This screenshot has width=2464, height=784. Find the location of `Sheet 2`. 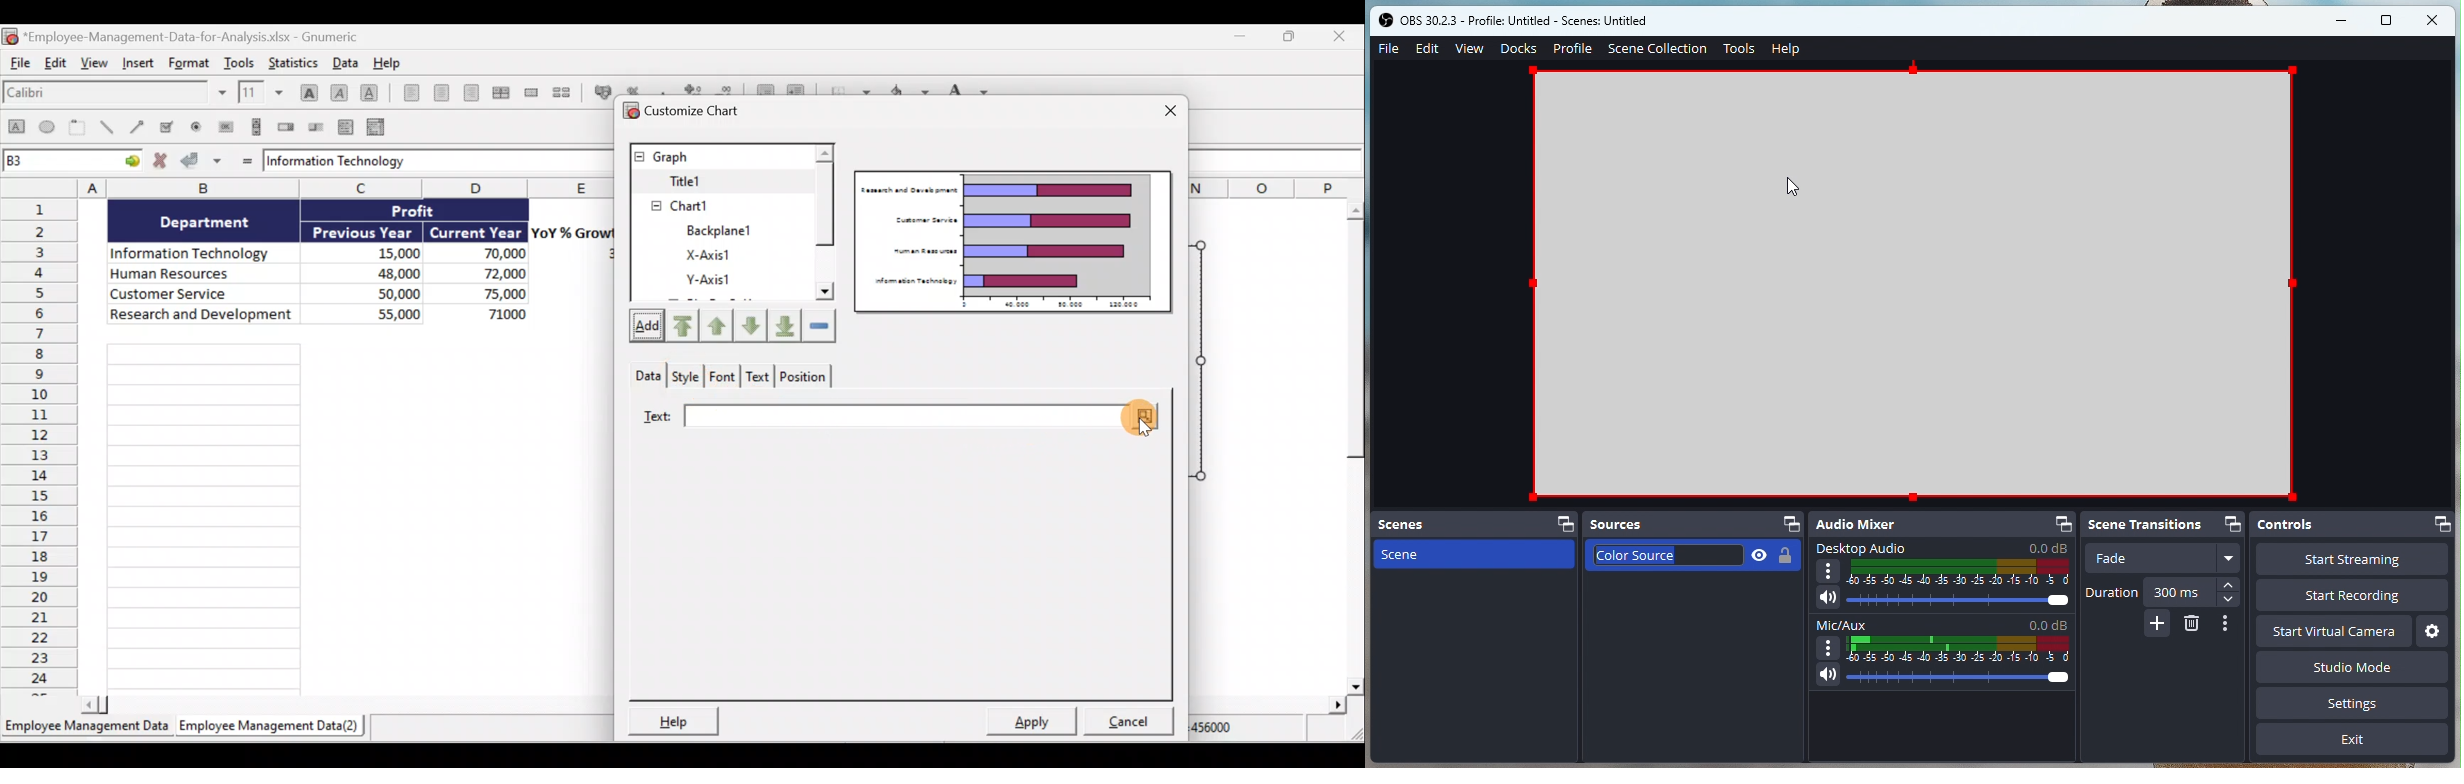

Sheet 2 is located at coordinates (272, 726).